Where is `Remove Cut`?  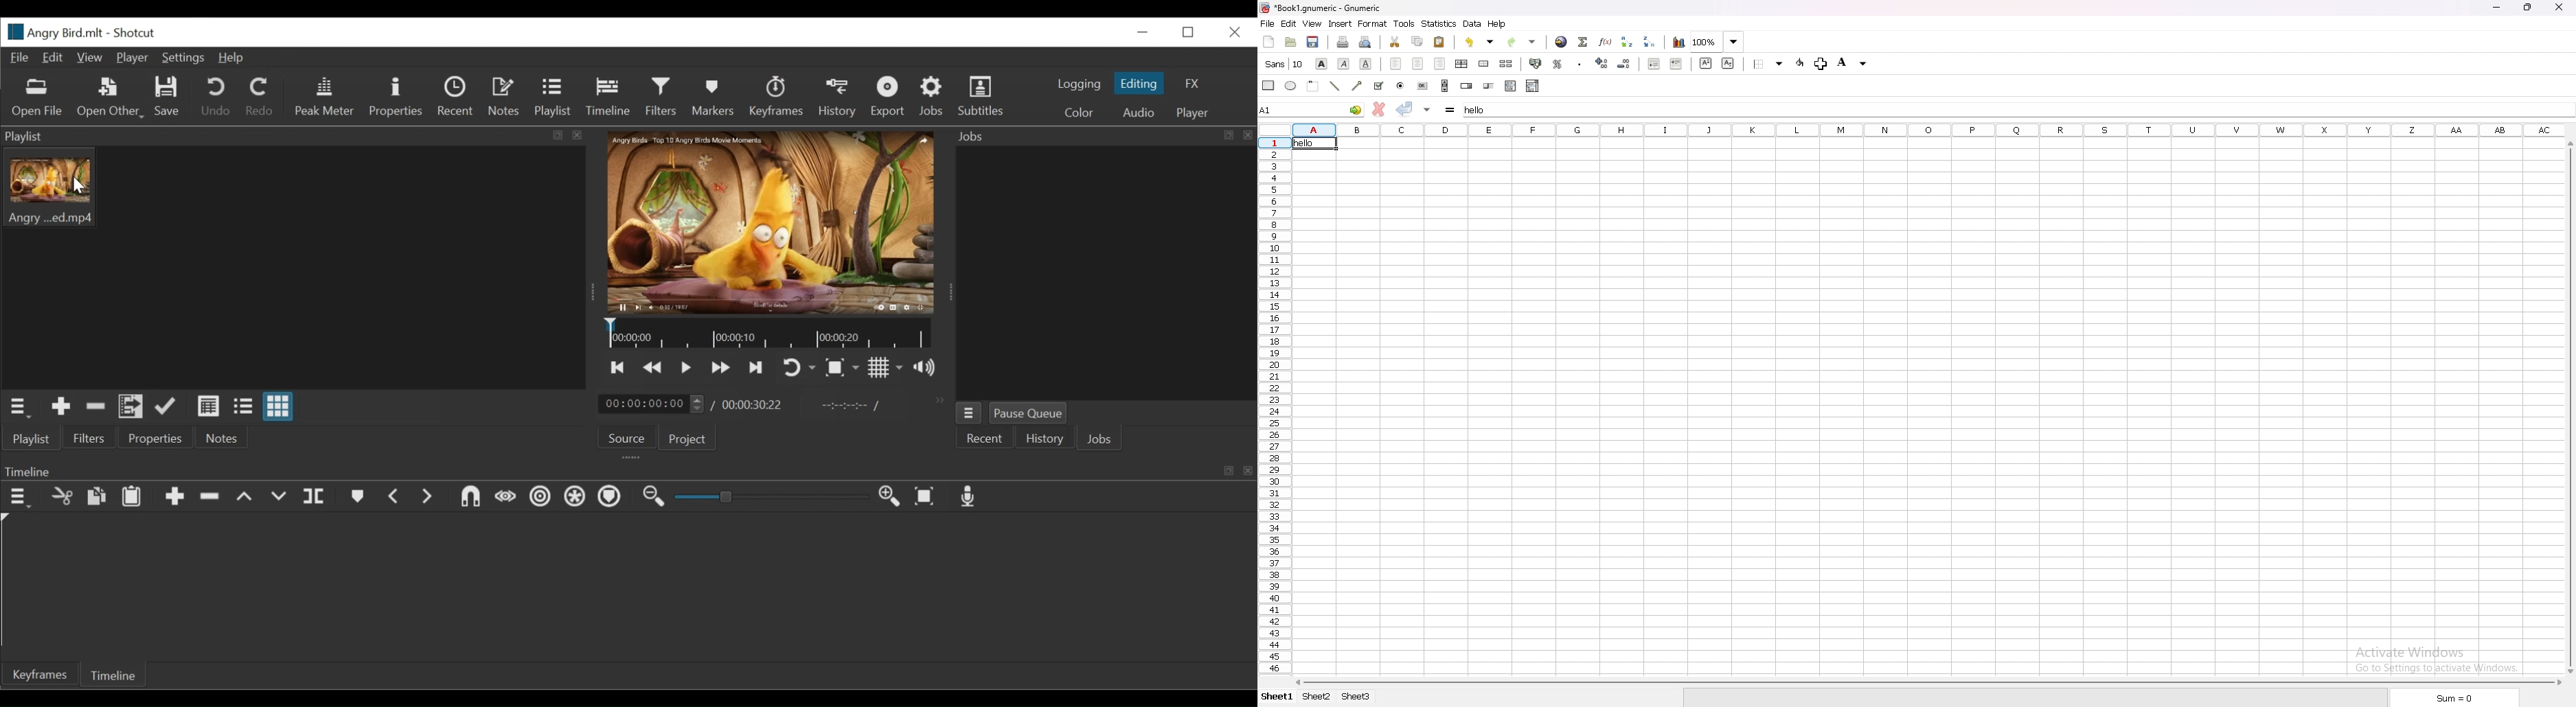
Remove Cut is located at coordinates (96, 406).